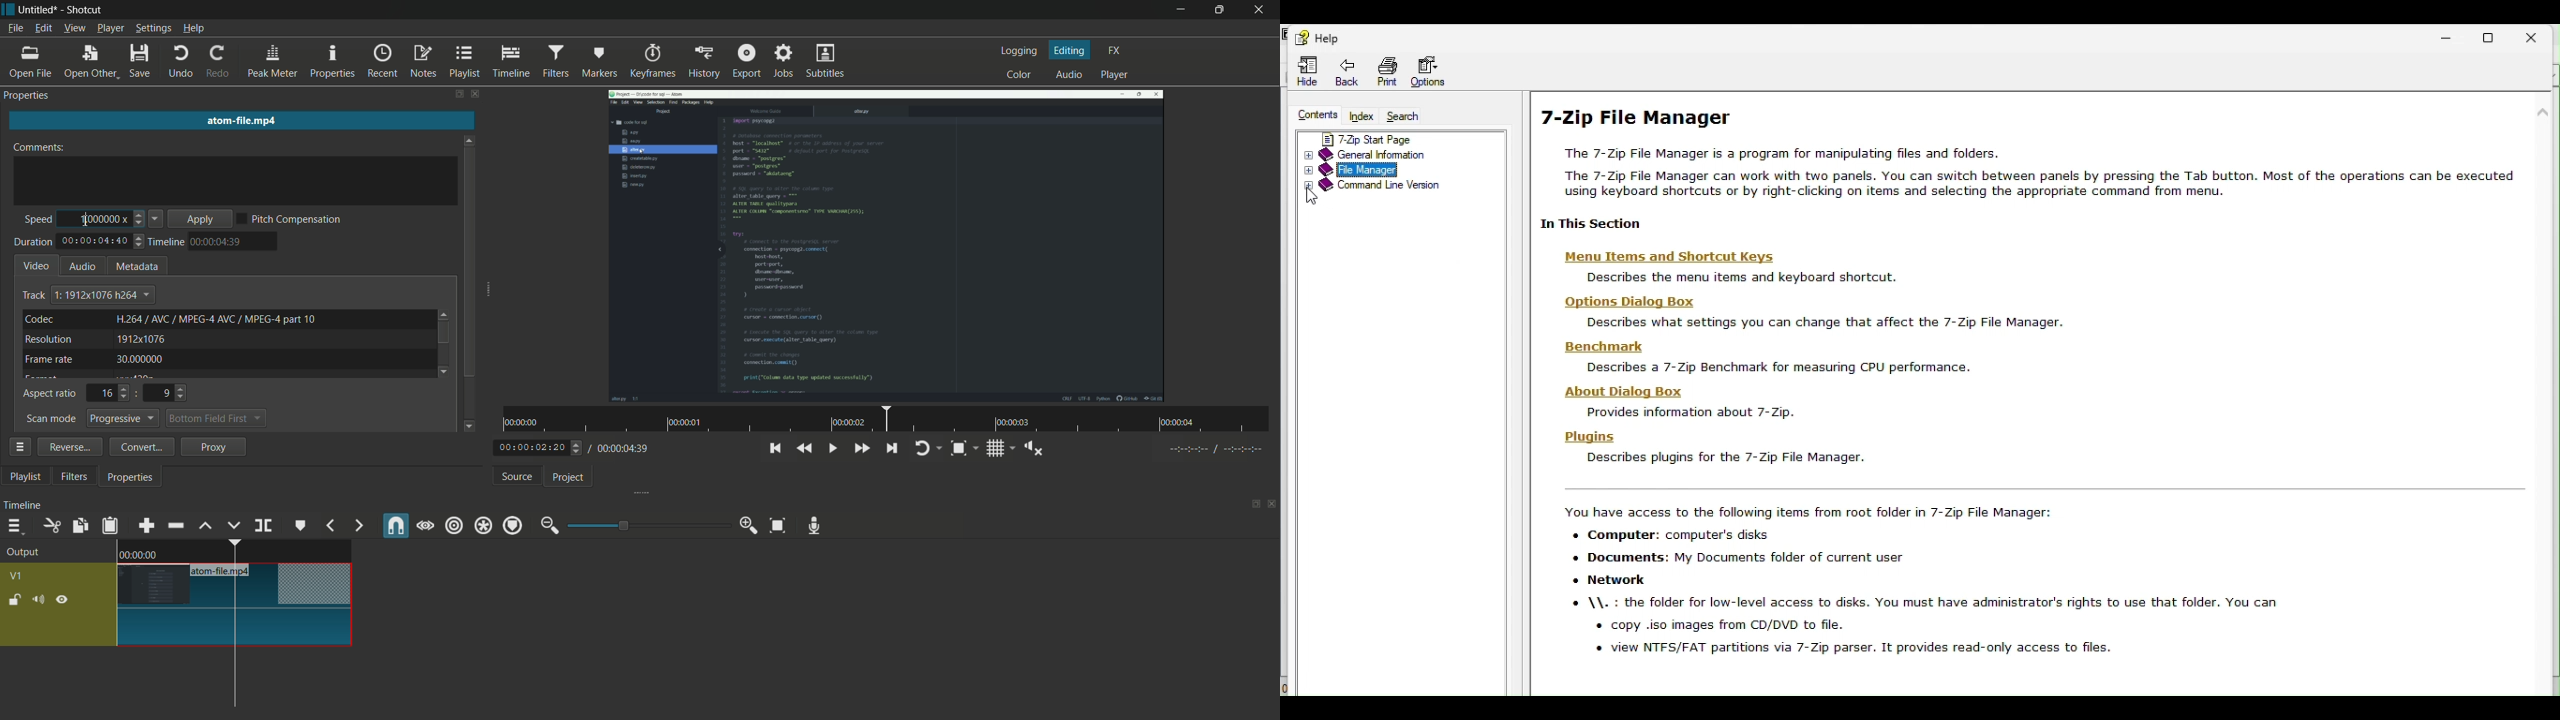  What do you see at coordinates (518, 477) in the screenshot?
I see `source` at bounding box center [518, 477].